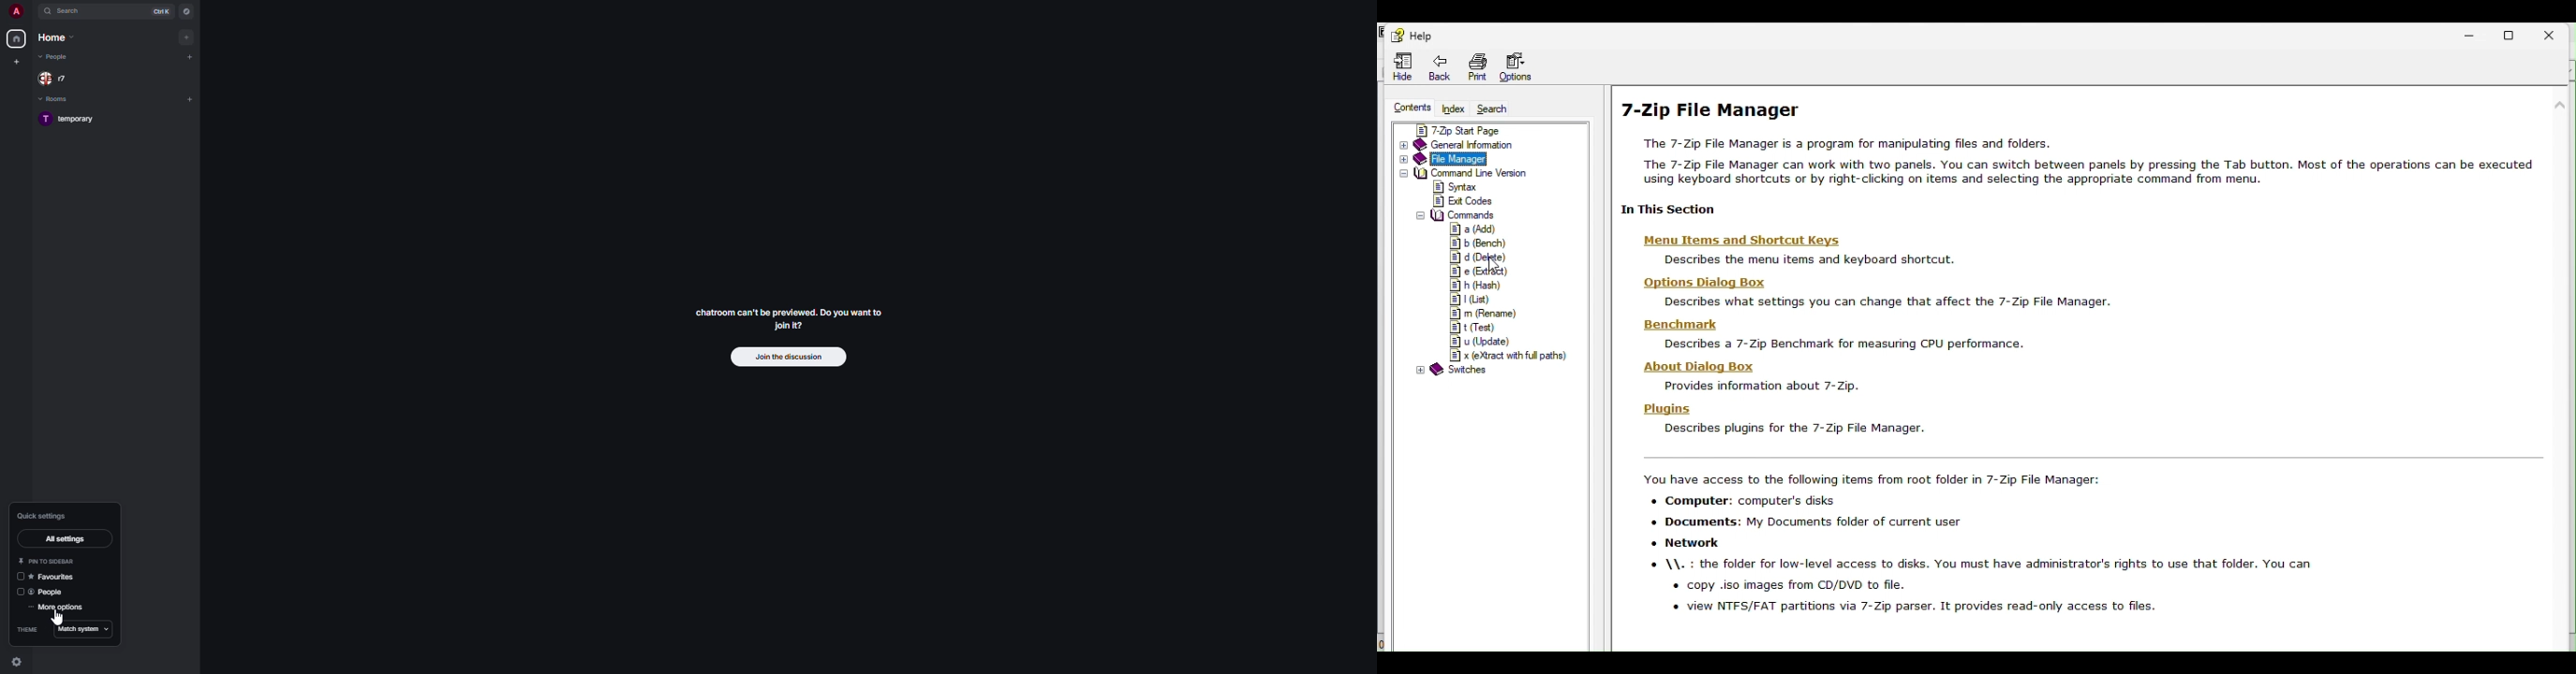 This screenshot has height=700, width=2576. Describe the element at coordinates (1494, 268) in the screenshot. I see `cursor` at that location.